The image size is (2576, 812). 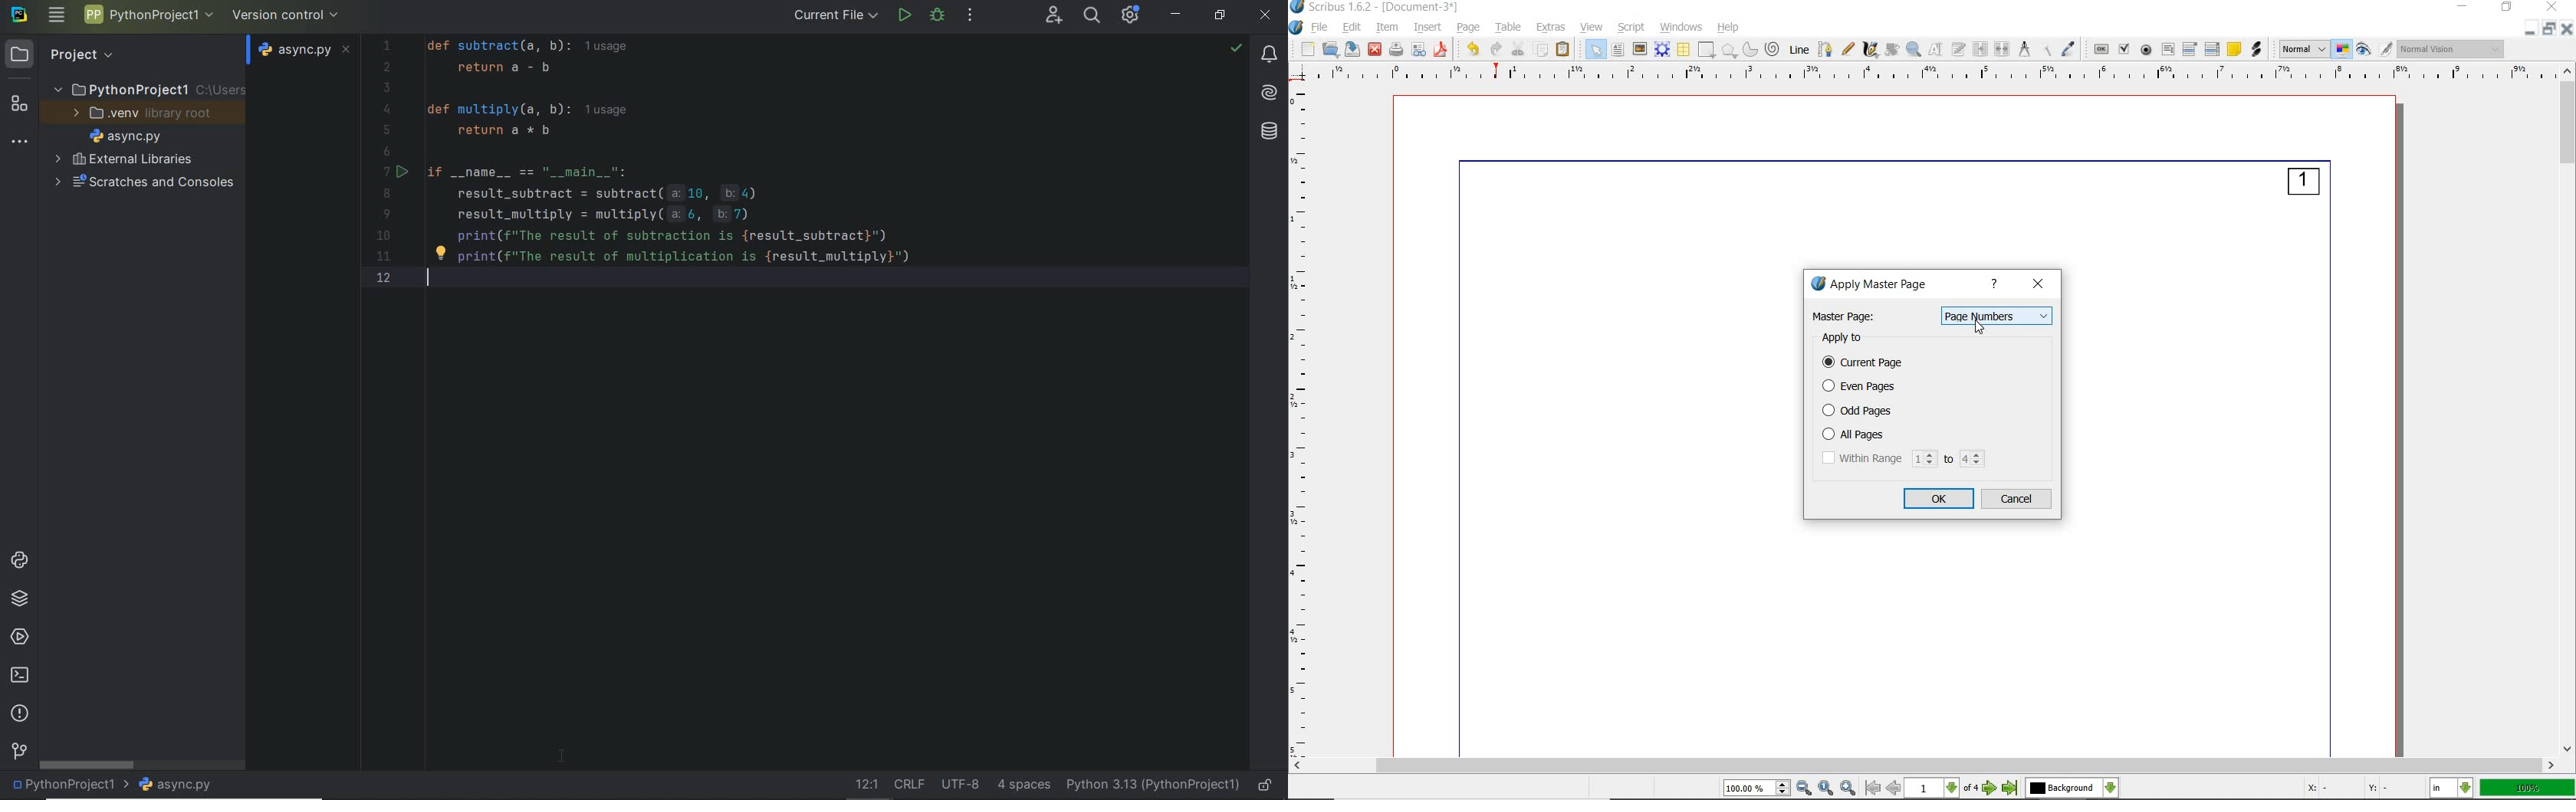 What do you see at coordinates (2302, 51) in the screenshot?
I see `select image preview mode` at bounding box center [2302, 51].